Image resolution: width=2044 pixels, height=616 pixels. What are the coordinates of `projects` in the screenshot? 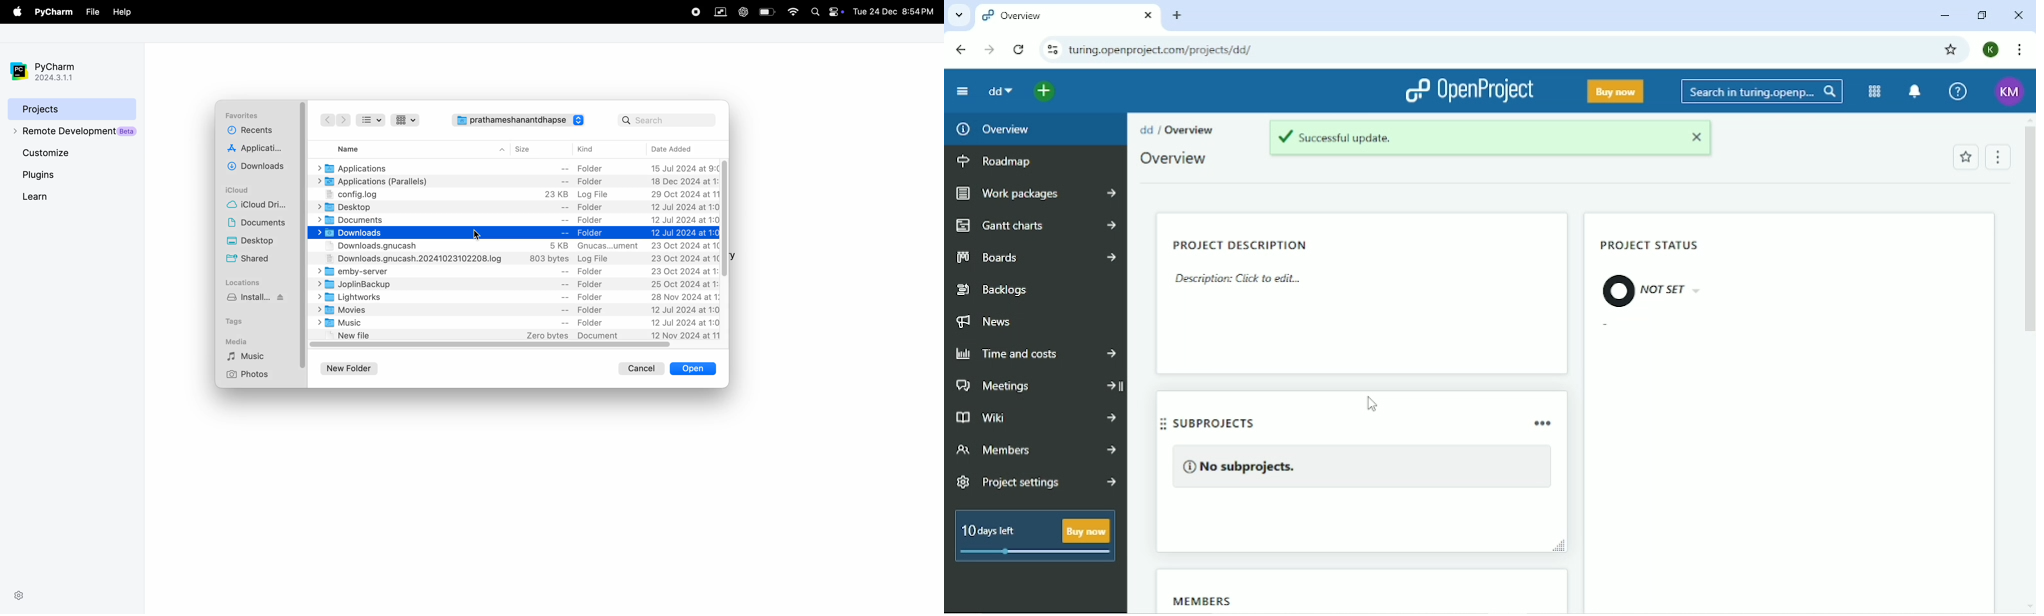 It's located at (70, 108).